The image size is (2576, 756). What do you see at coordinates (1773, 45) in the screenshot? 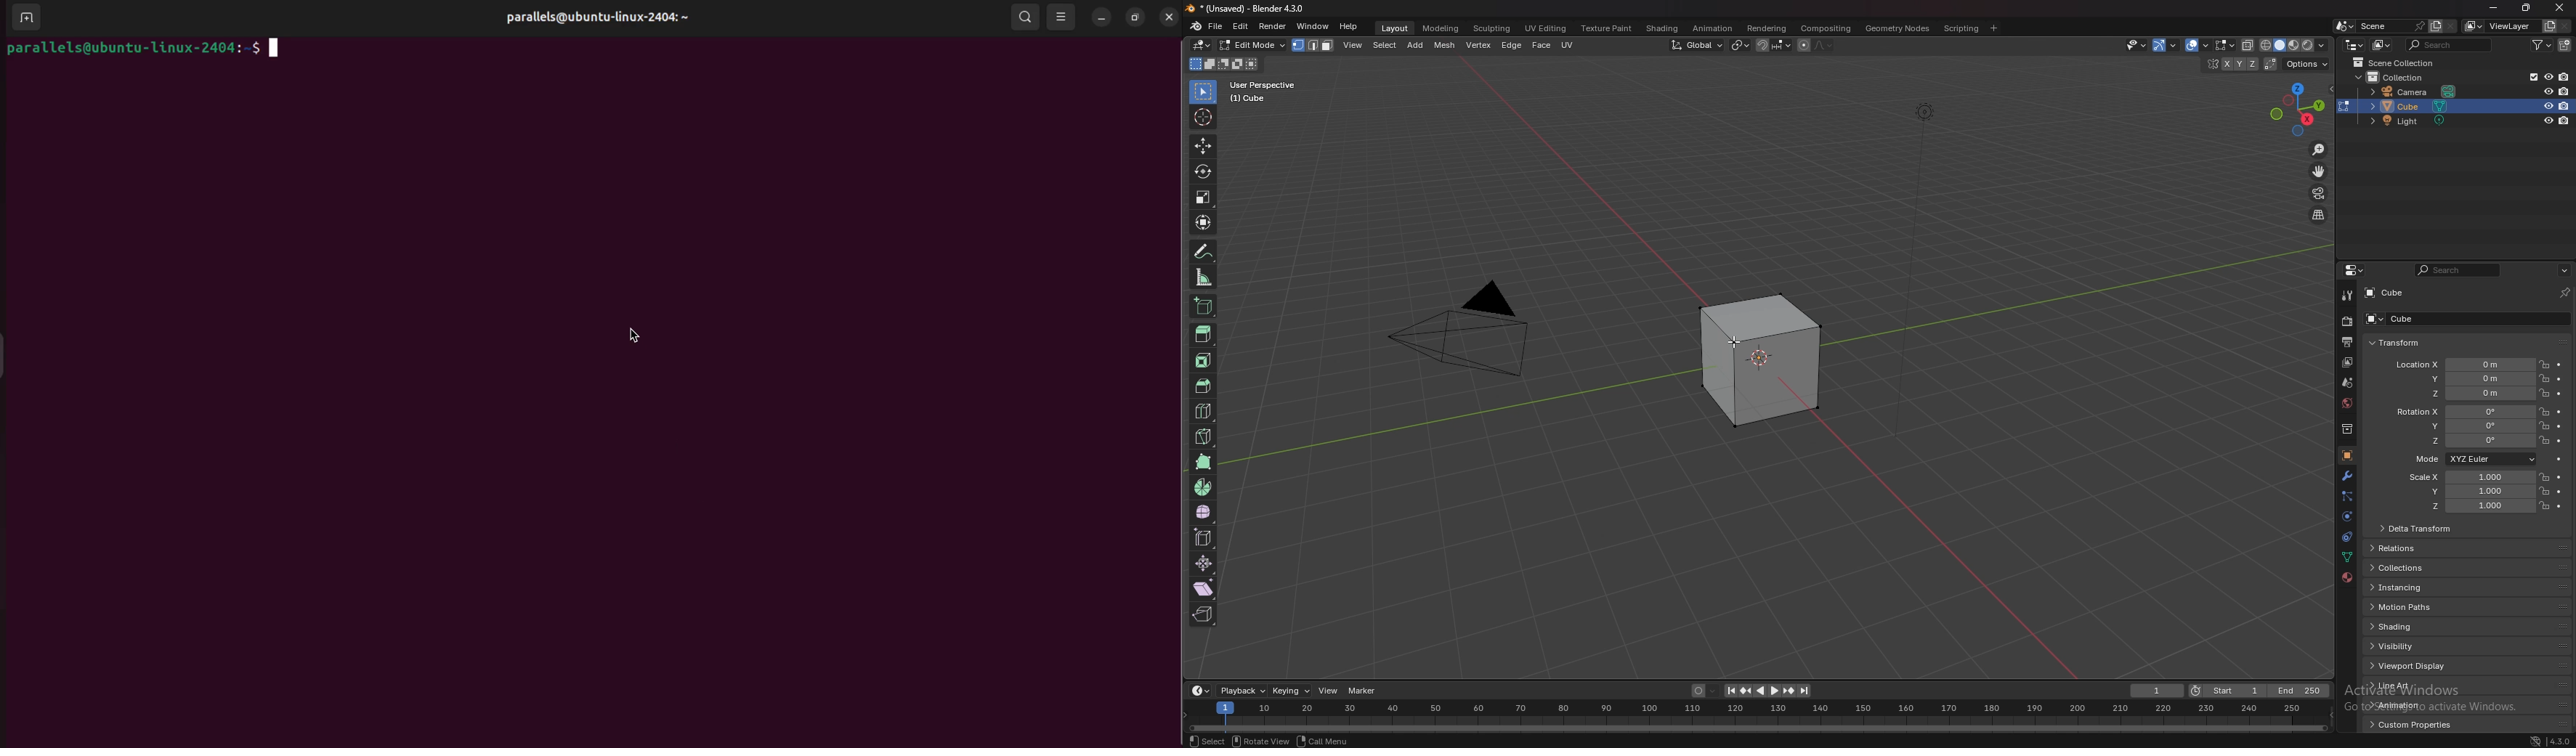
I see `snapping` at bounding box center [1773, 45].